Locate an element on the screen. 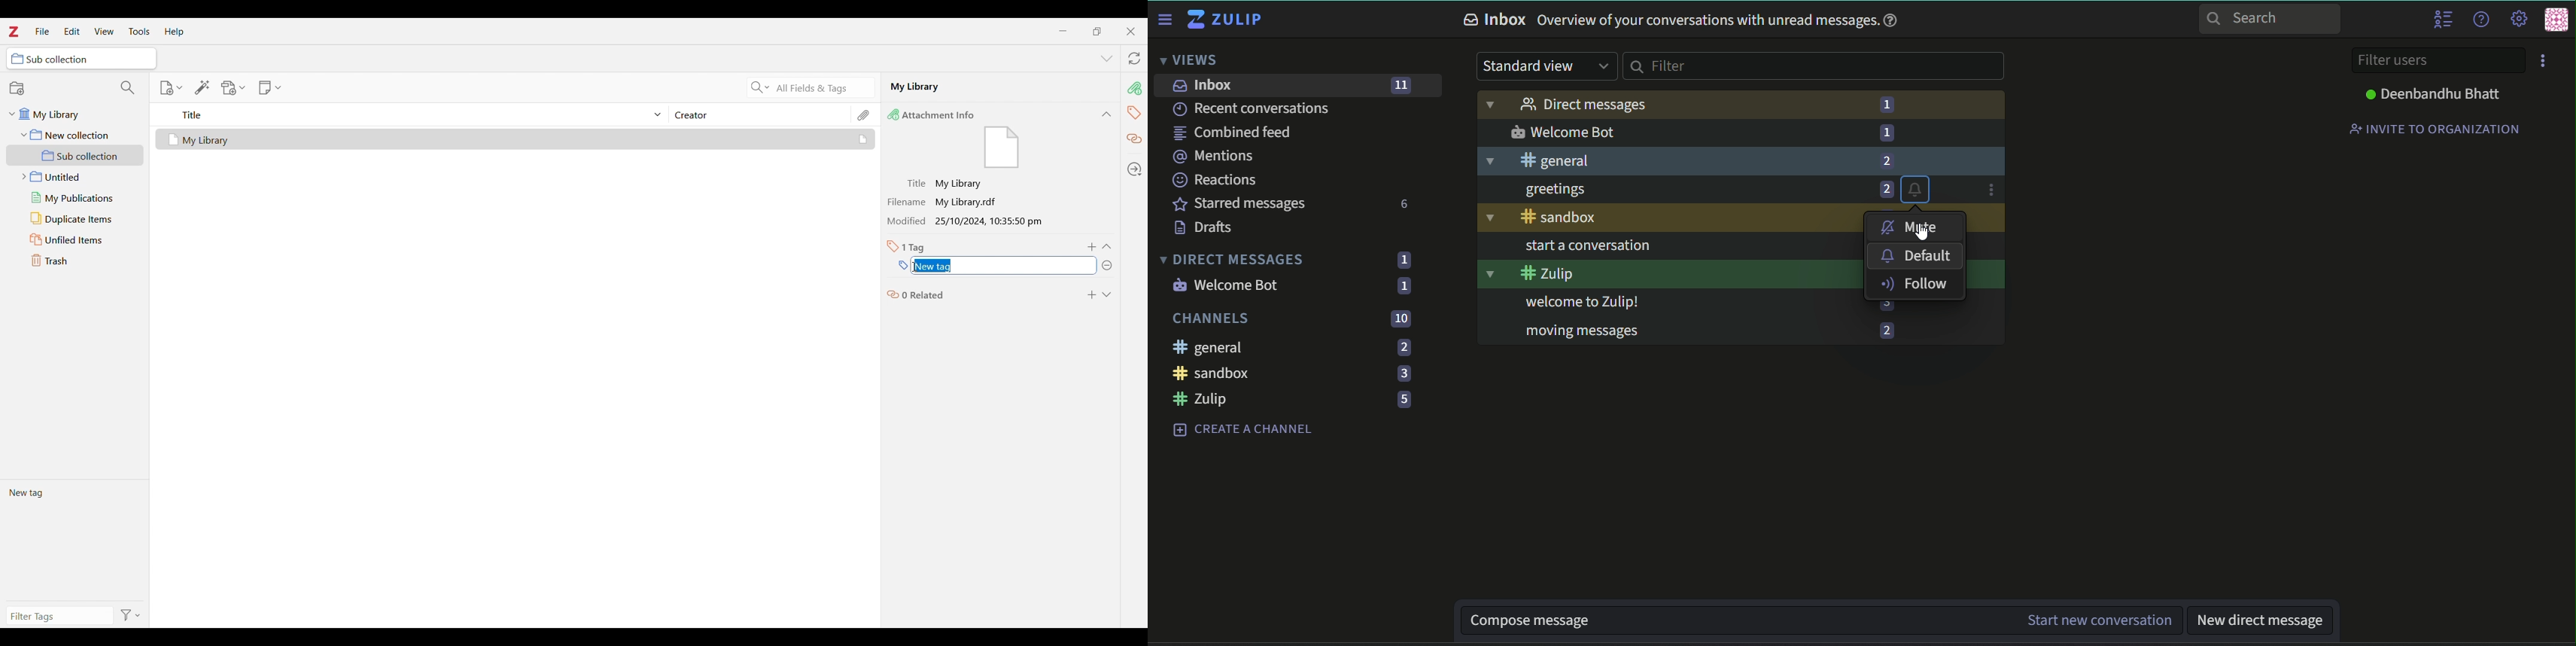  user menu is located at coordinates (2556, 21).